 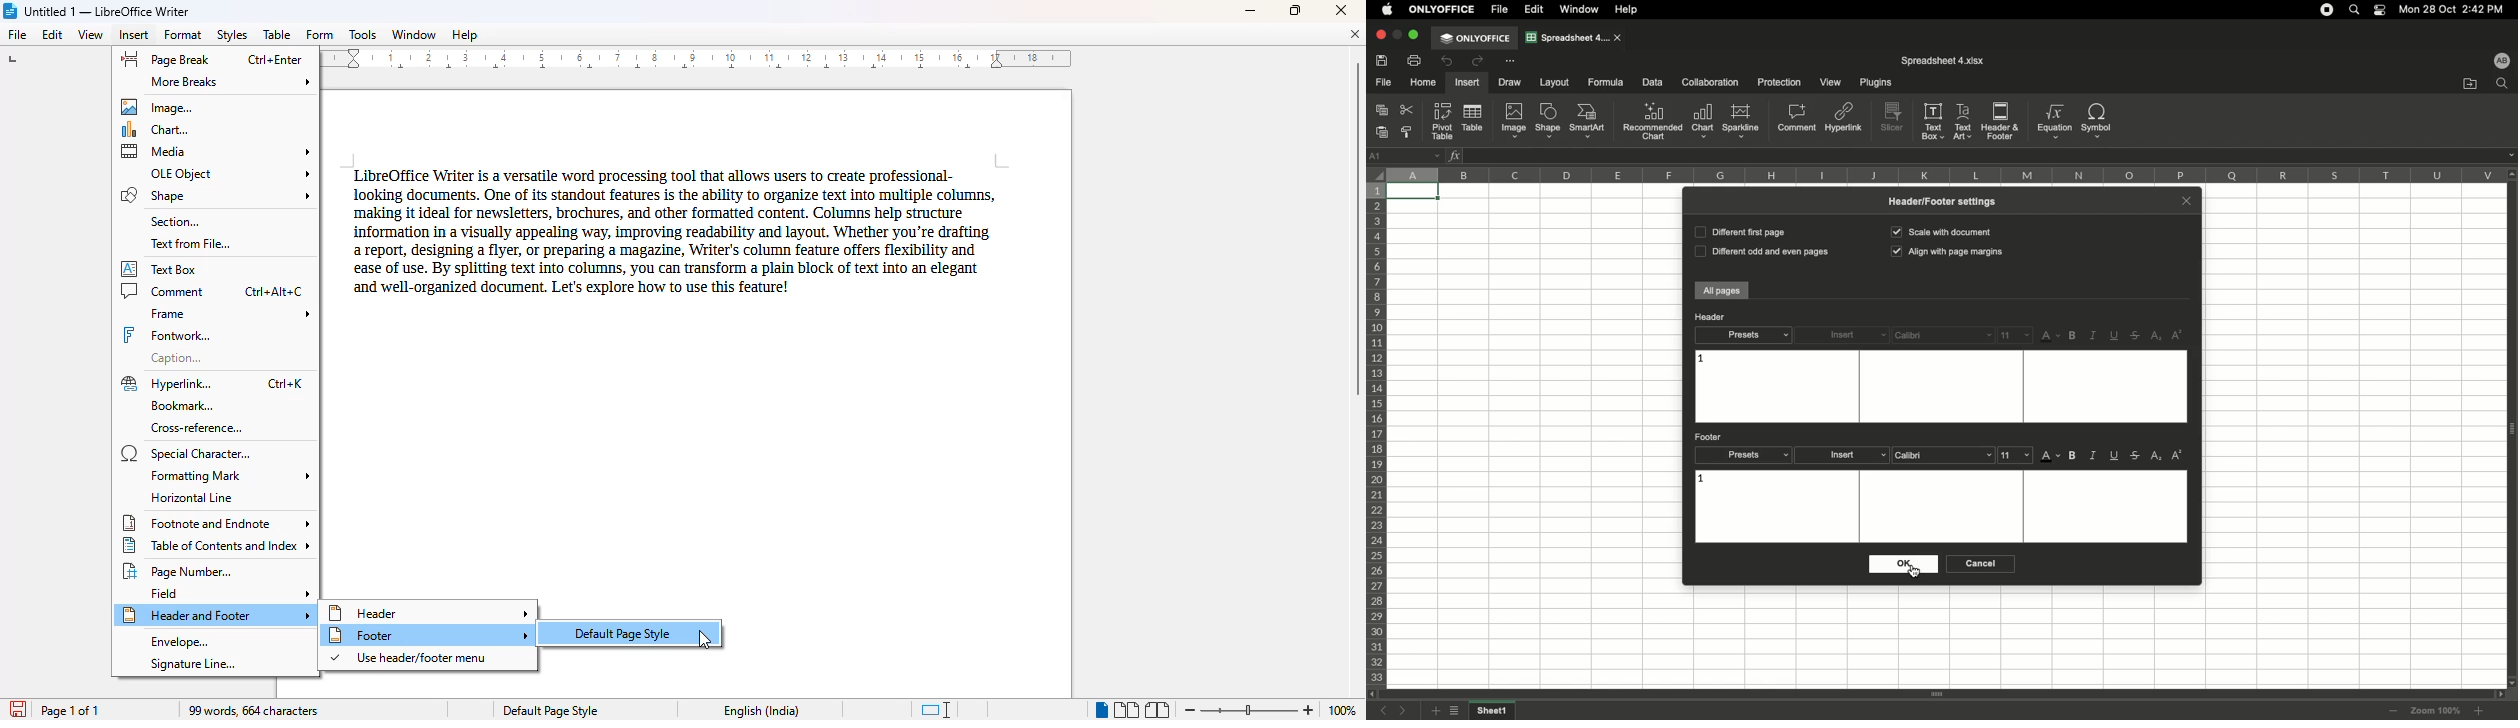 I want to click on tab stop, so click(x=15, y=61).